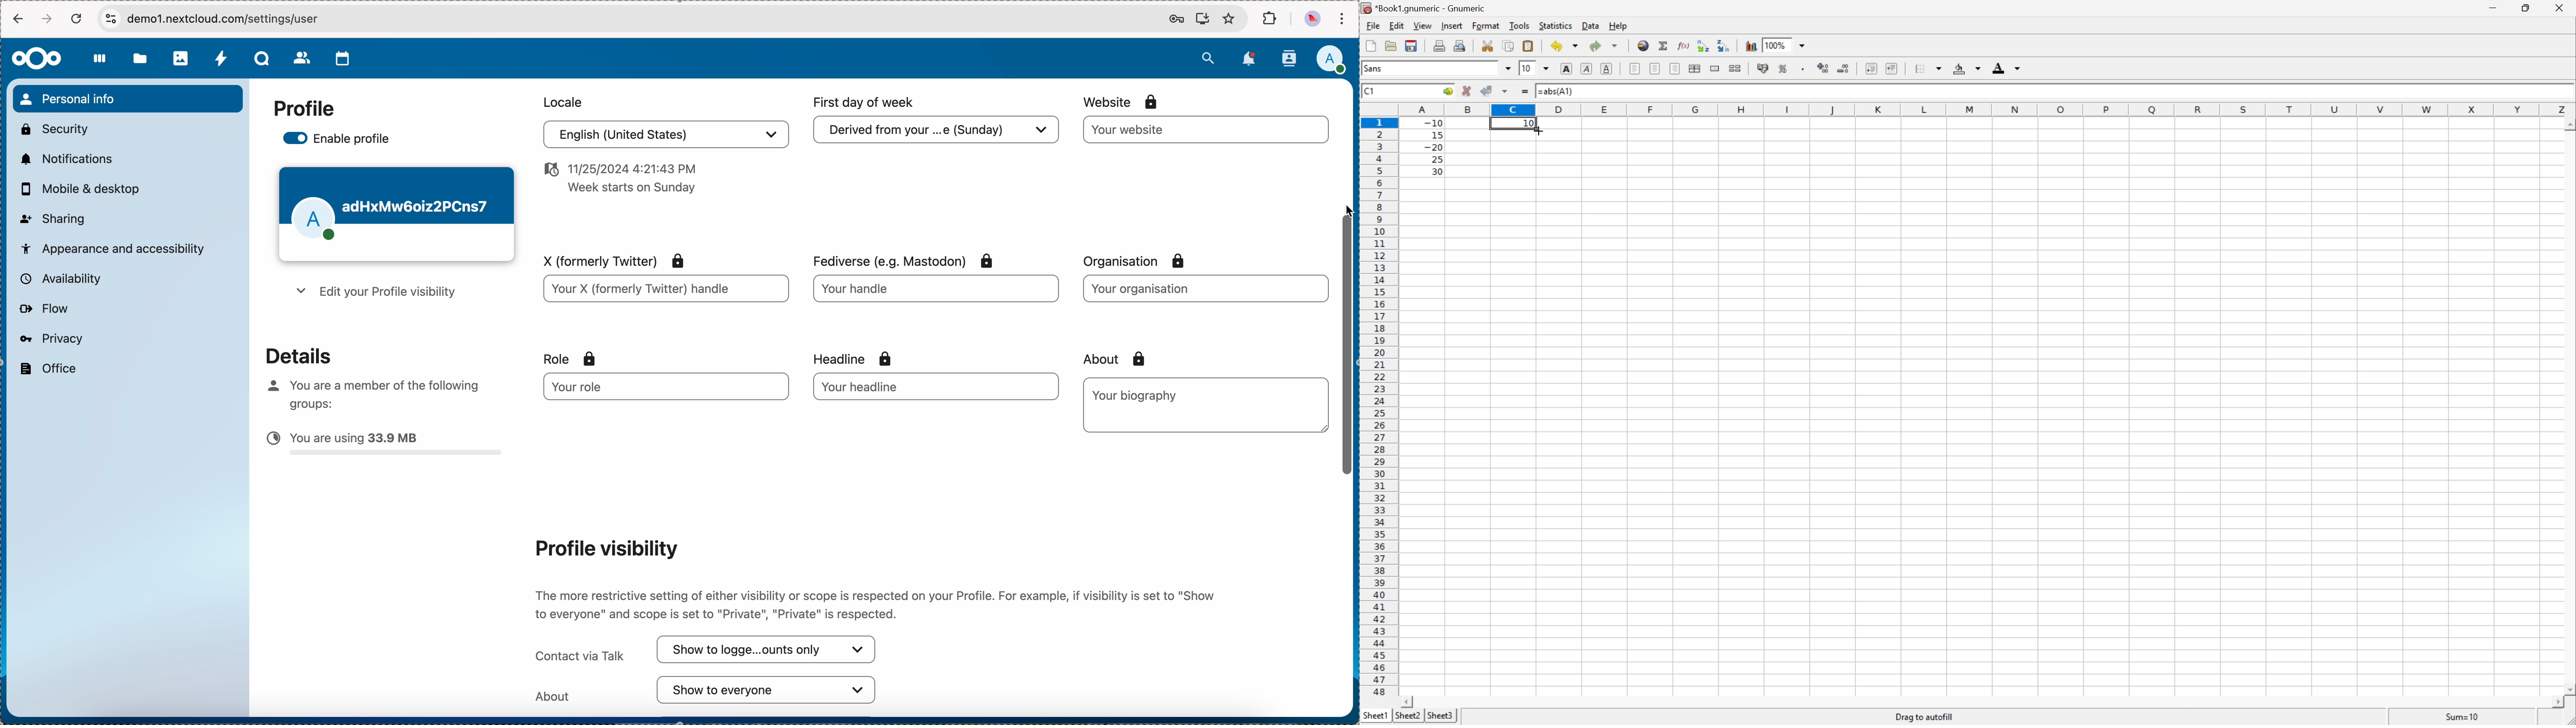 This screenshot has height=728, width=2576. I want to click on 10, so click(1526, 68).